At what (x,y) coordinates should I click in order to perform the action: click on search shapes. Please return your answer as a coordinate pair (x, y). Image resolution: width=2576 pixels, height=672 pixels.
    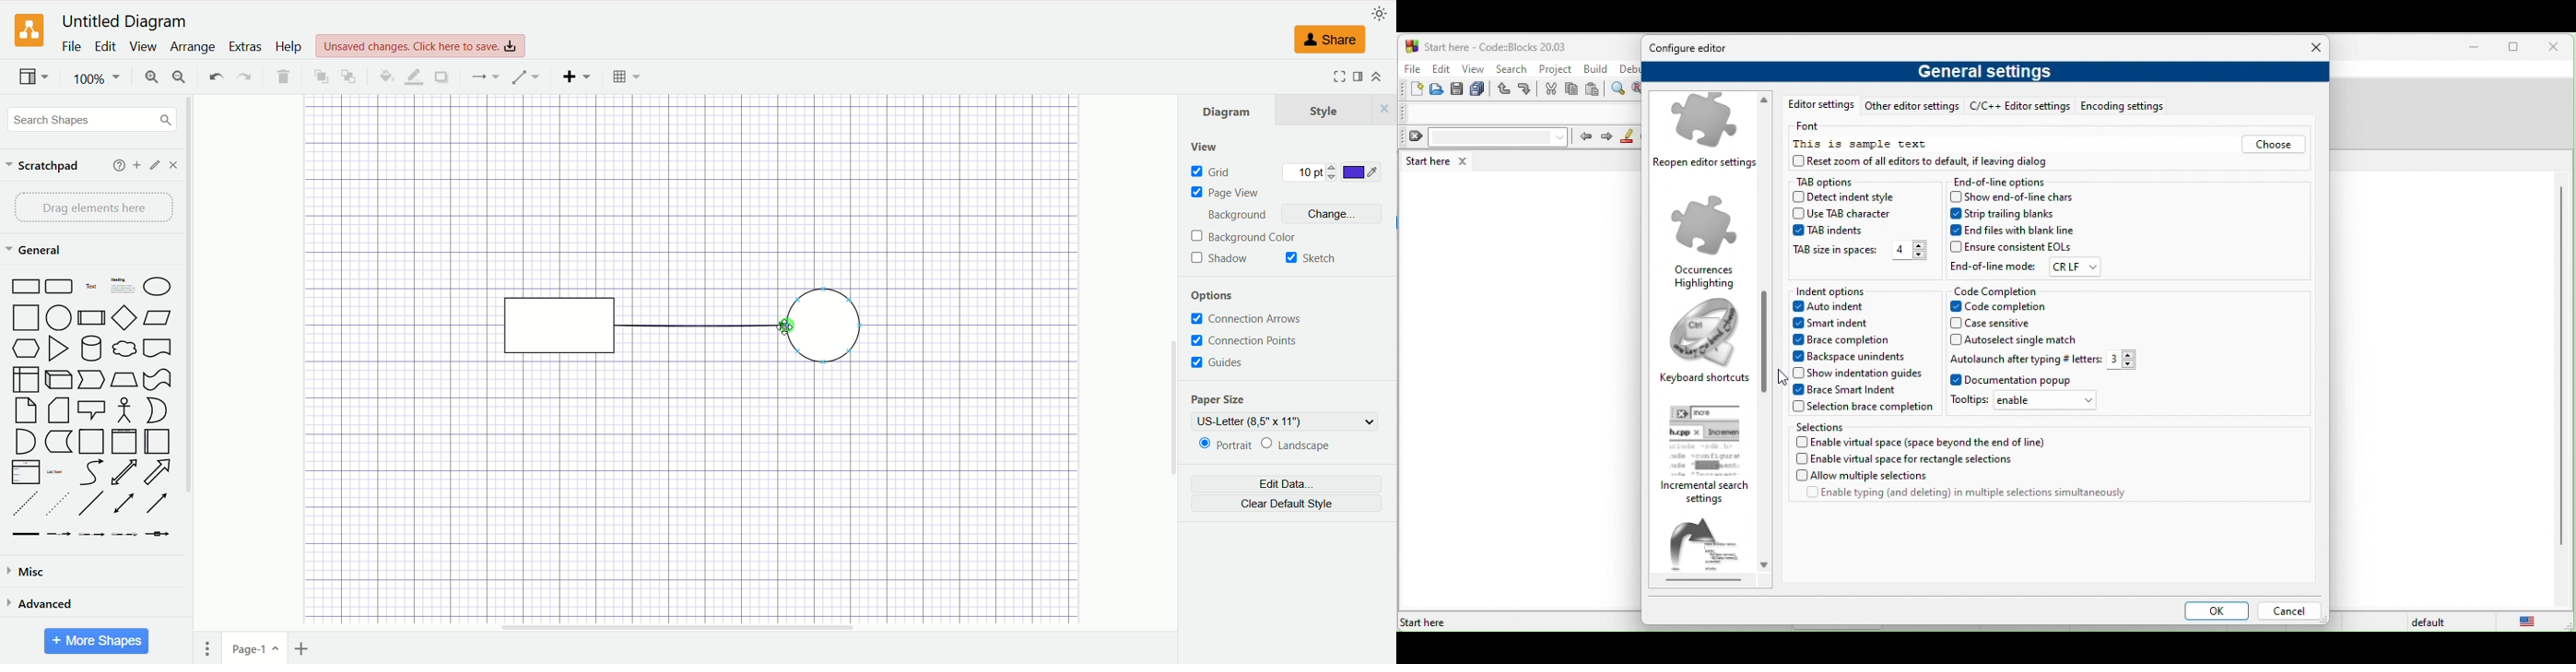
    Looking at the image, I should click on (89, 119).